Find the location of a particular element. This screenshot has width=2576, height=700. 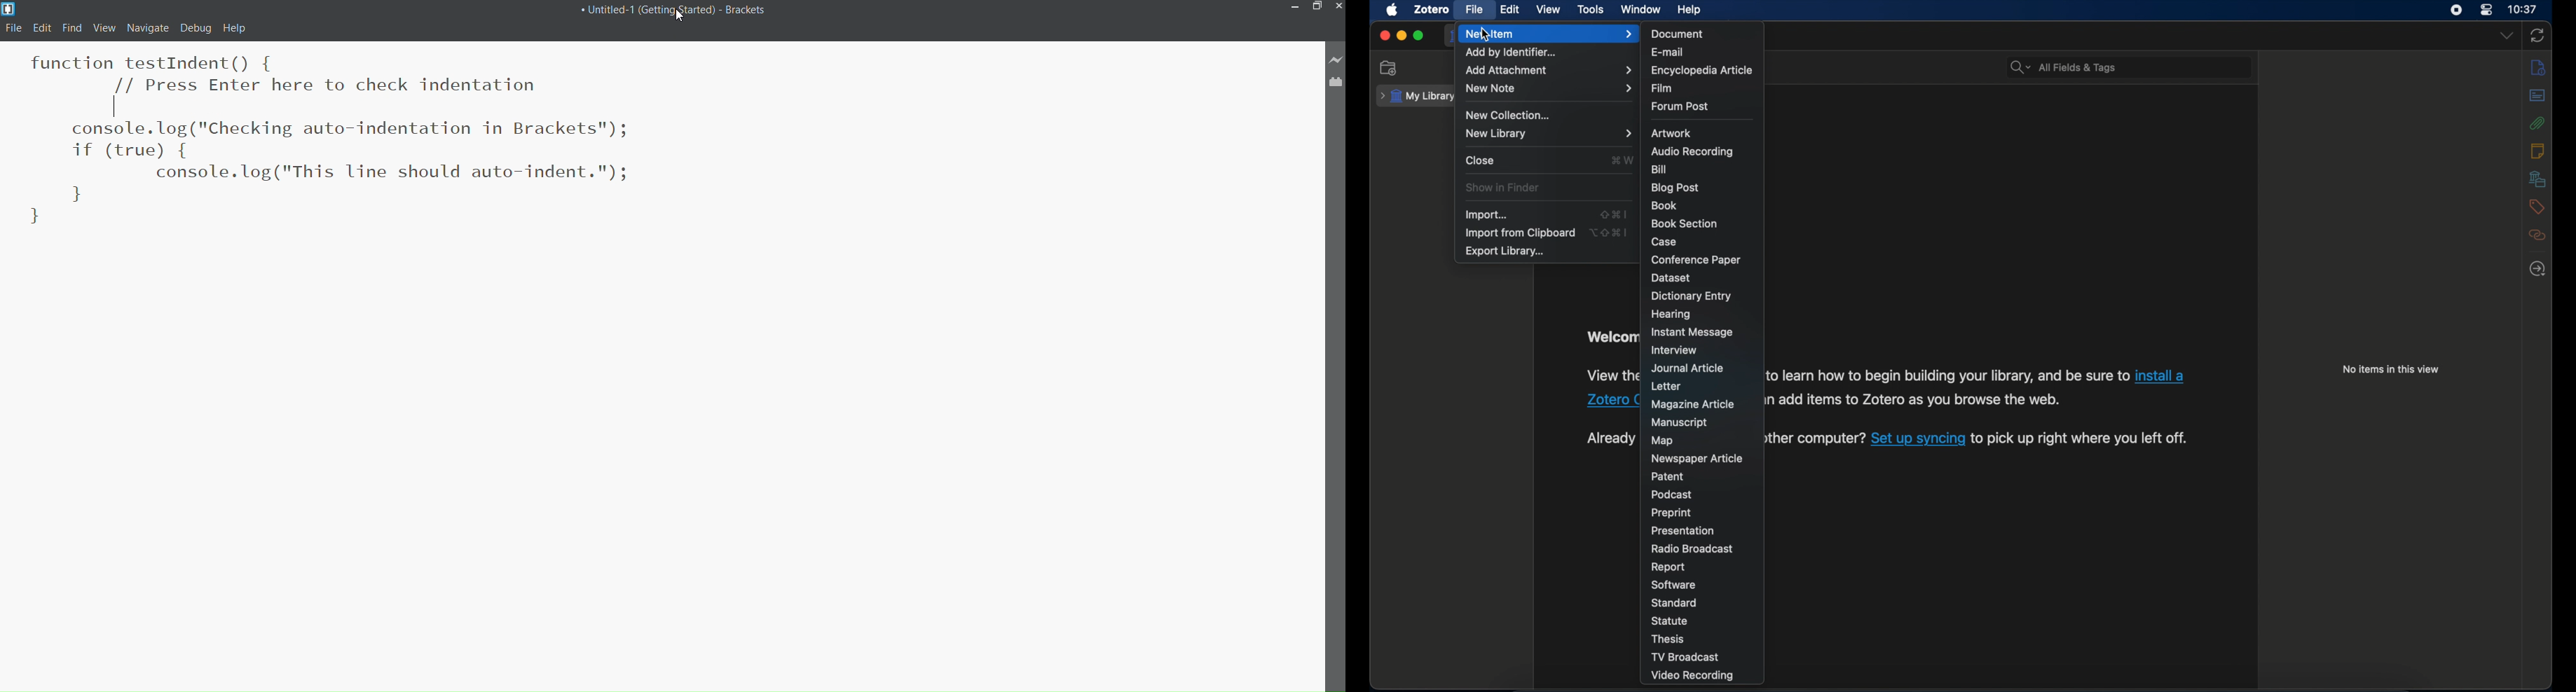

report is located at coordinates (1669, 566).